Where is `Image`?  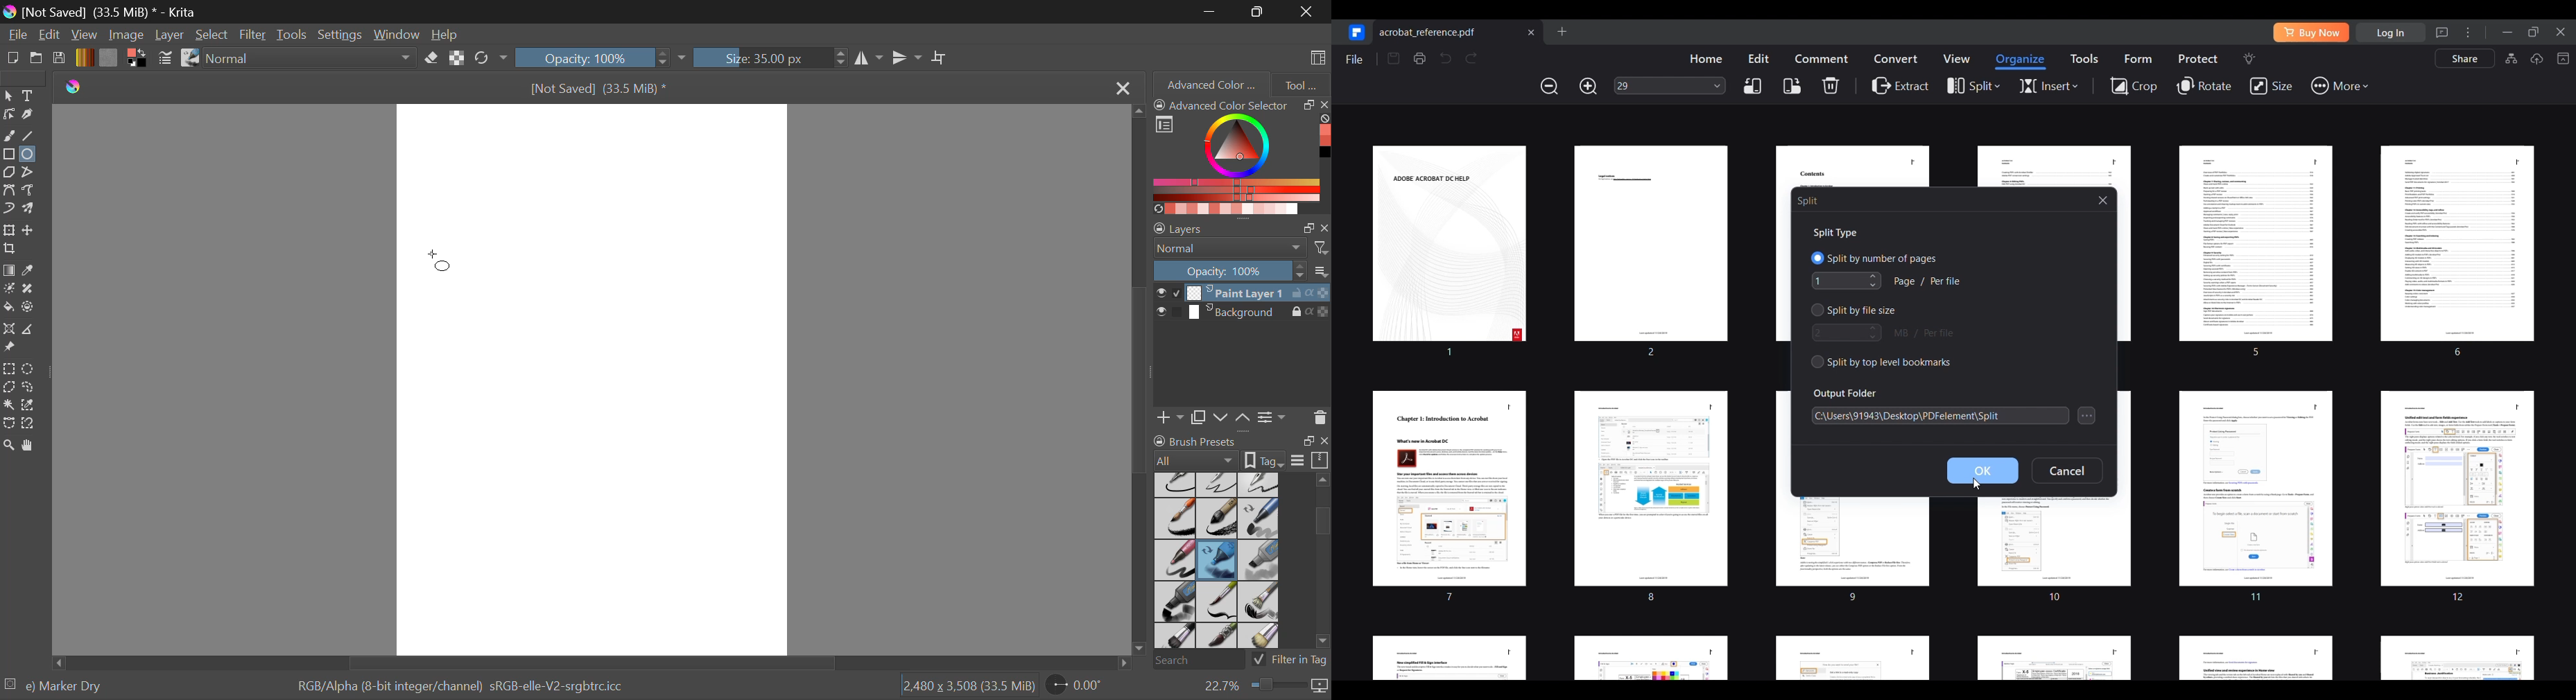
Image is located at coordinates (128, 35).